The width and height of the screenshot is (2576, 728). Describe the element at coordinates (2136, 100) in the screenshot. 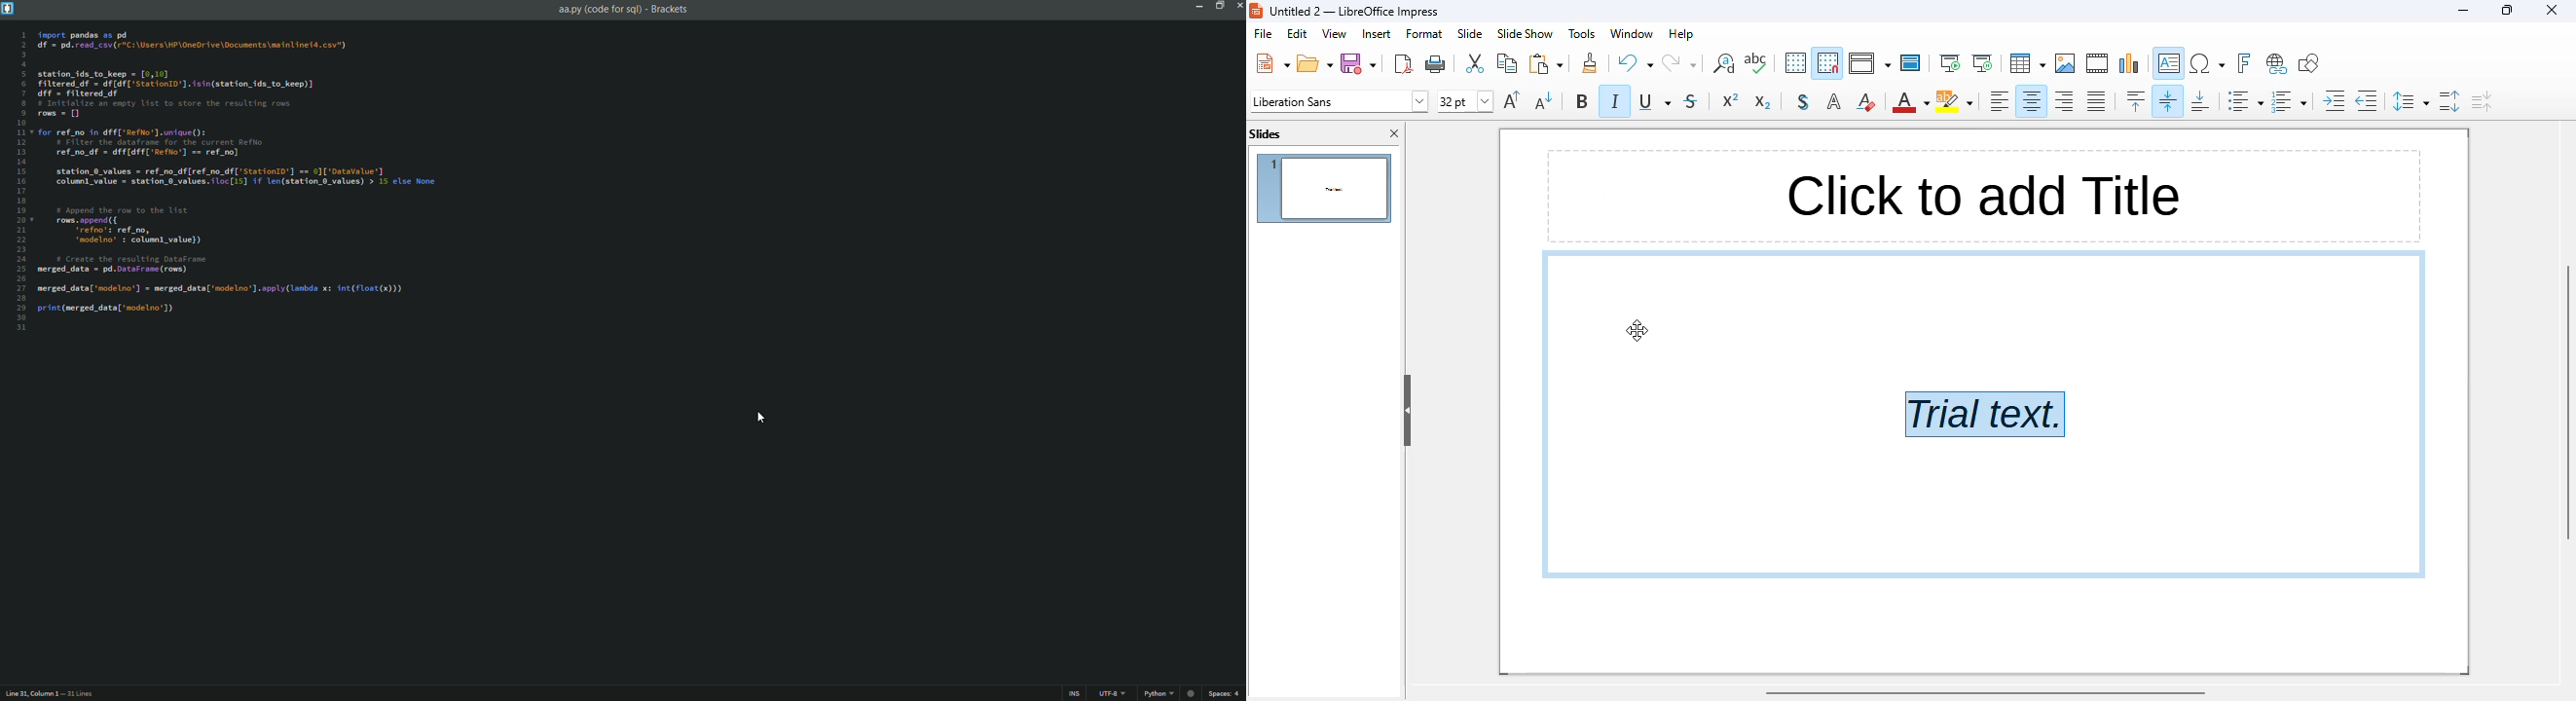

I see `align top` at that location.